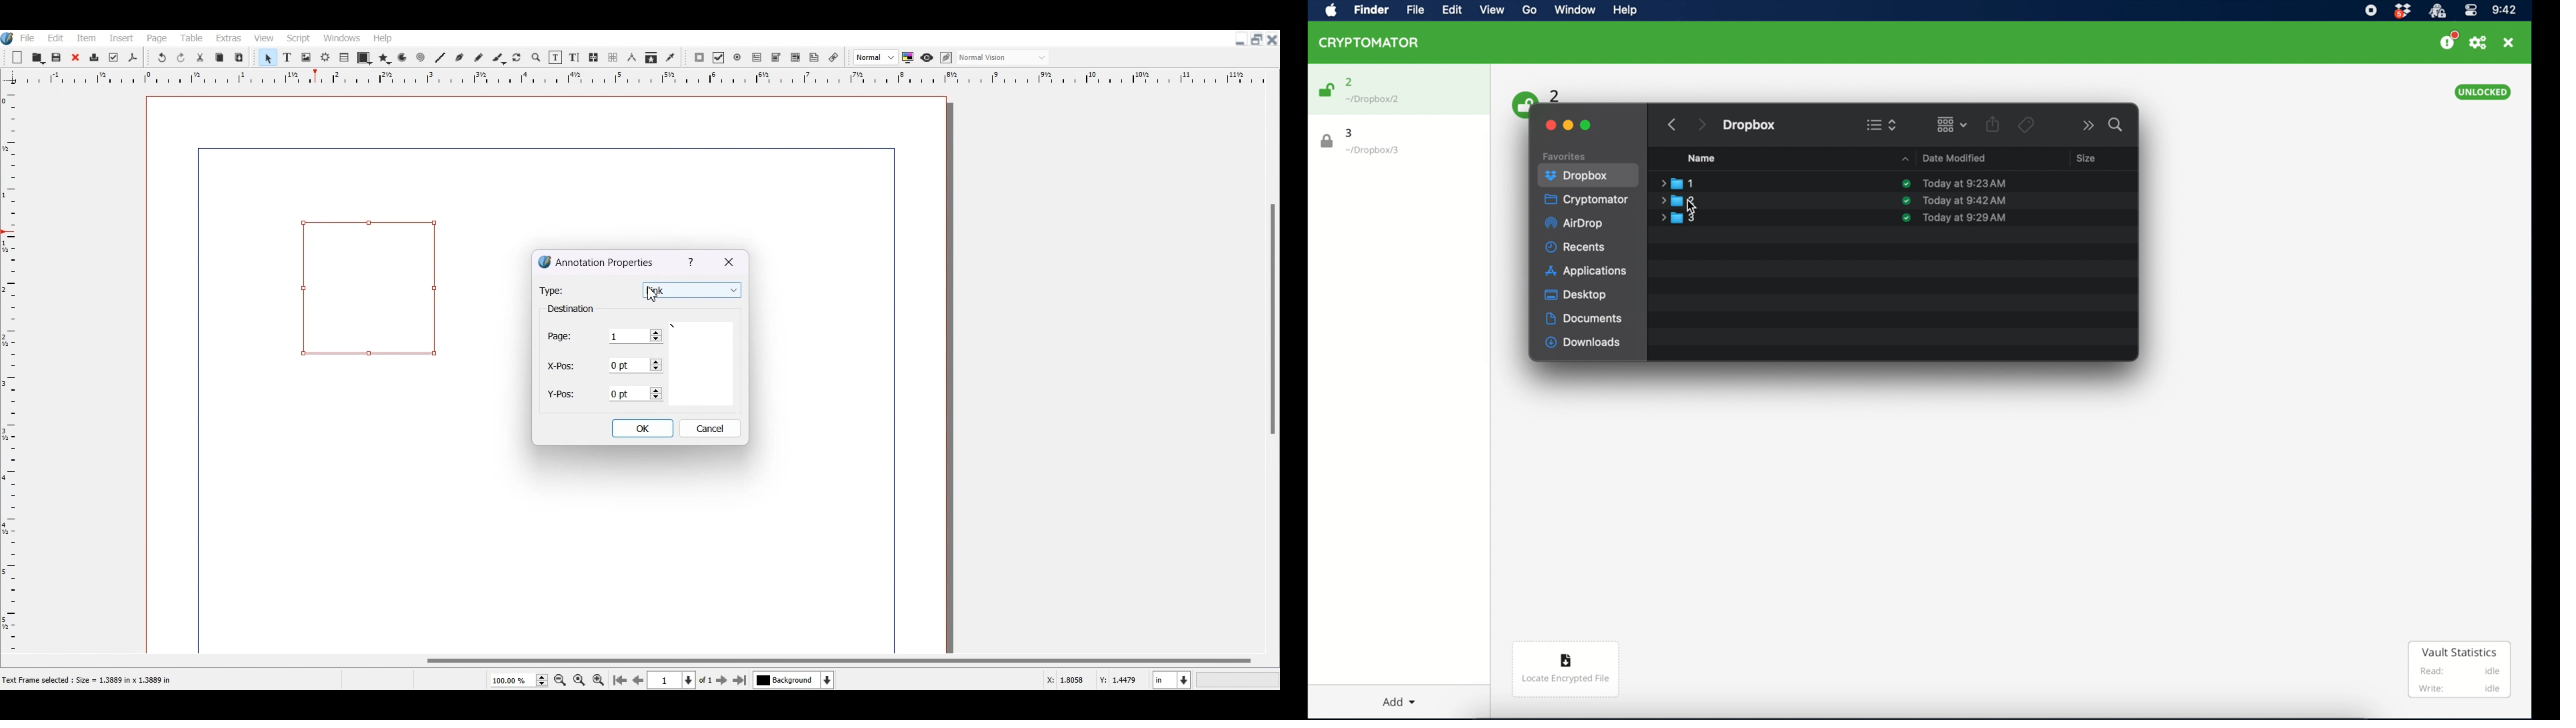 This screenshot has width=2576, height=728. I want to click on Cancel, so click(712, 428).